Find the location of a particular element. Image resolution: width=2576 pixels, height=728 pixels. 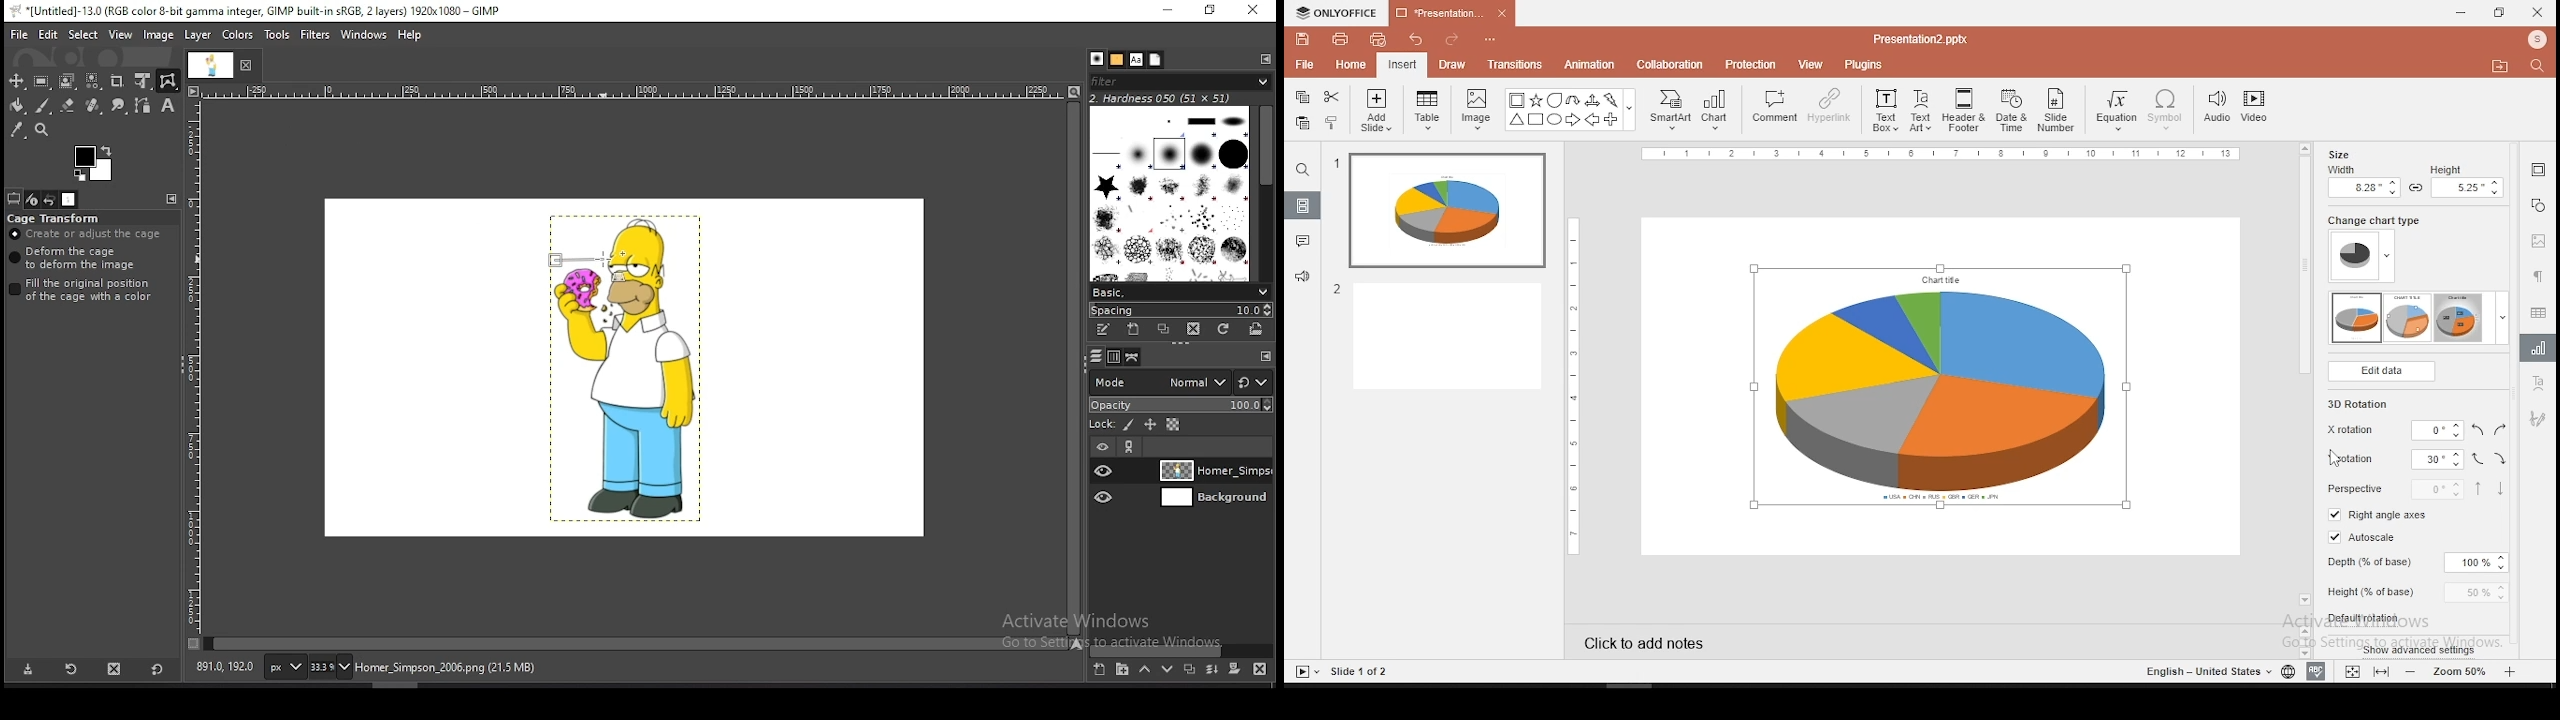

add a mask is located at coordinates (1232, 669).